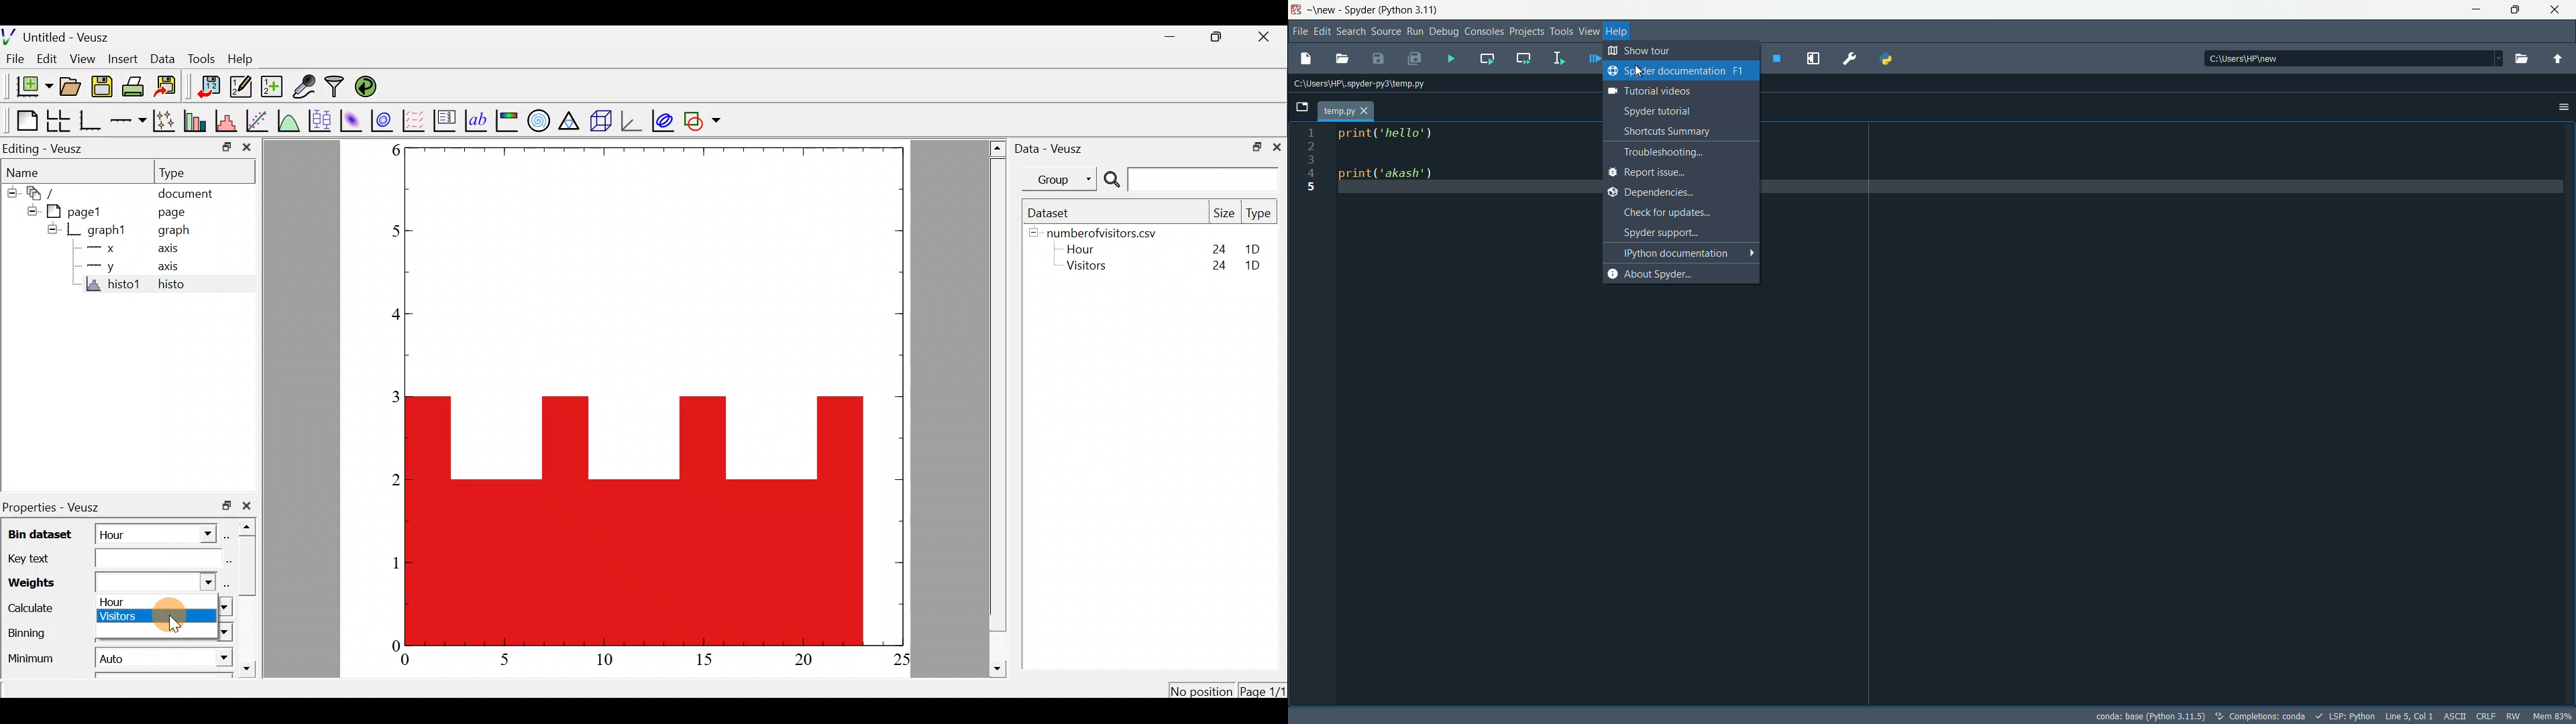 The image size is (2576, 728). What do you see at coordinates (1342, 60) in the screenshot?
I see `open file` at bounding box center [1342, 60].